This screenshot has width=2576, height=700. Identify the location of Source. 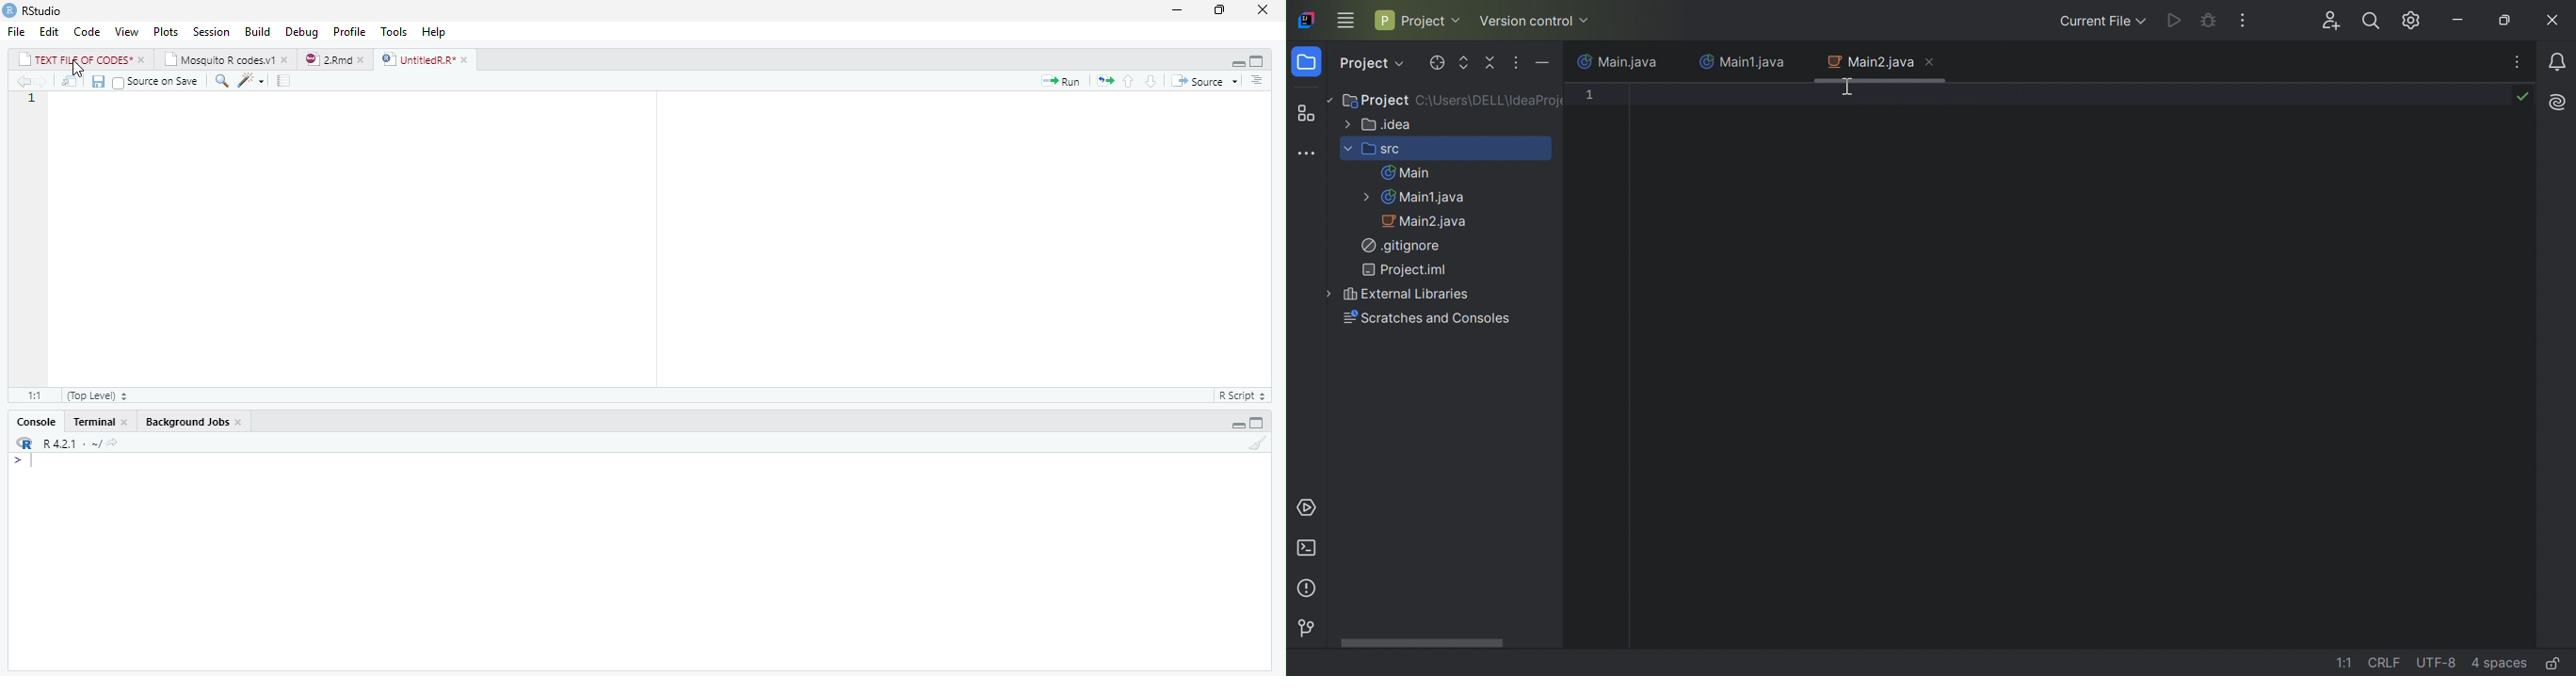
(1199, 82).